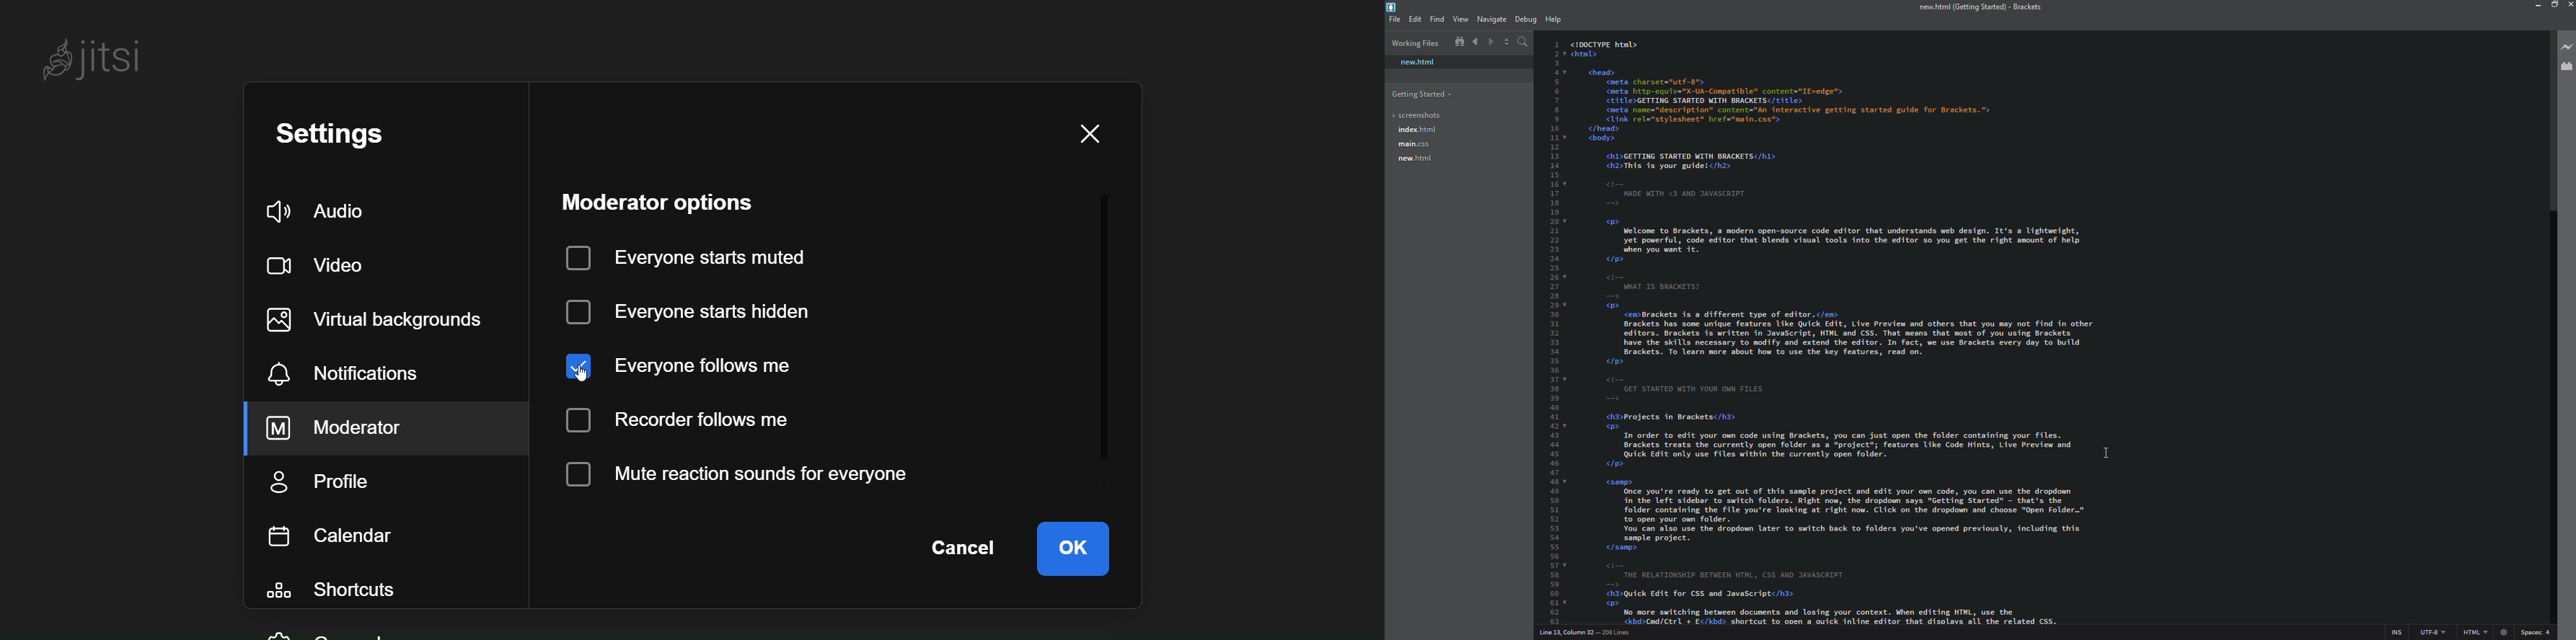 The height and width of the screenshot is (644, 2576). Describe the element at coordinates (1413, 144) in the screenshot. I see `main` at that location.